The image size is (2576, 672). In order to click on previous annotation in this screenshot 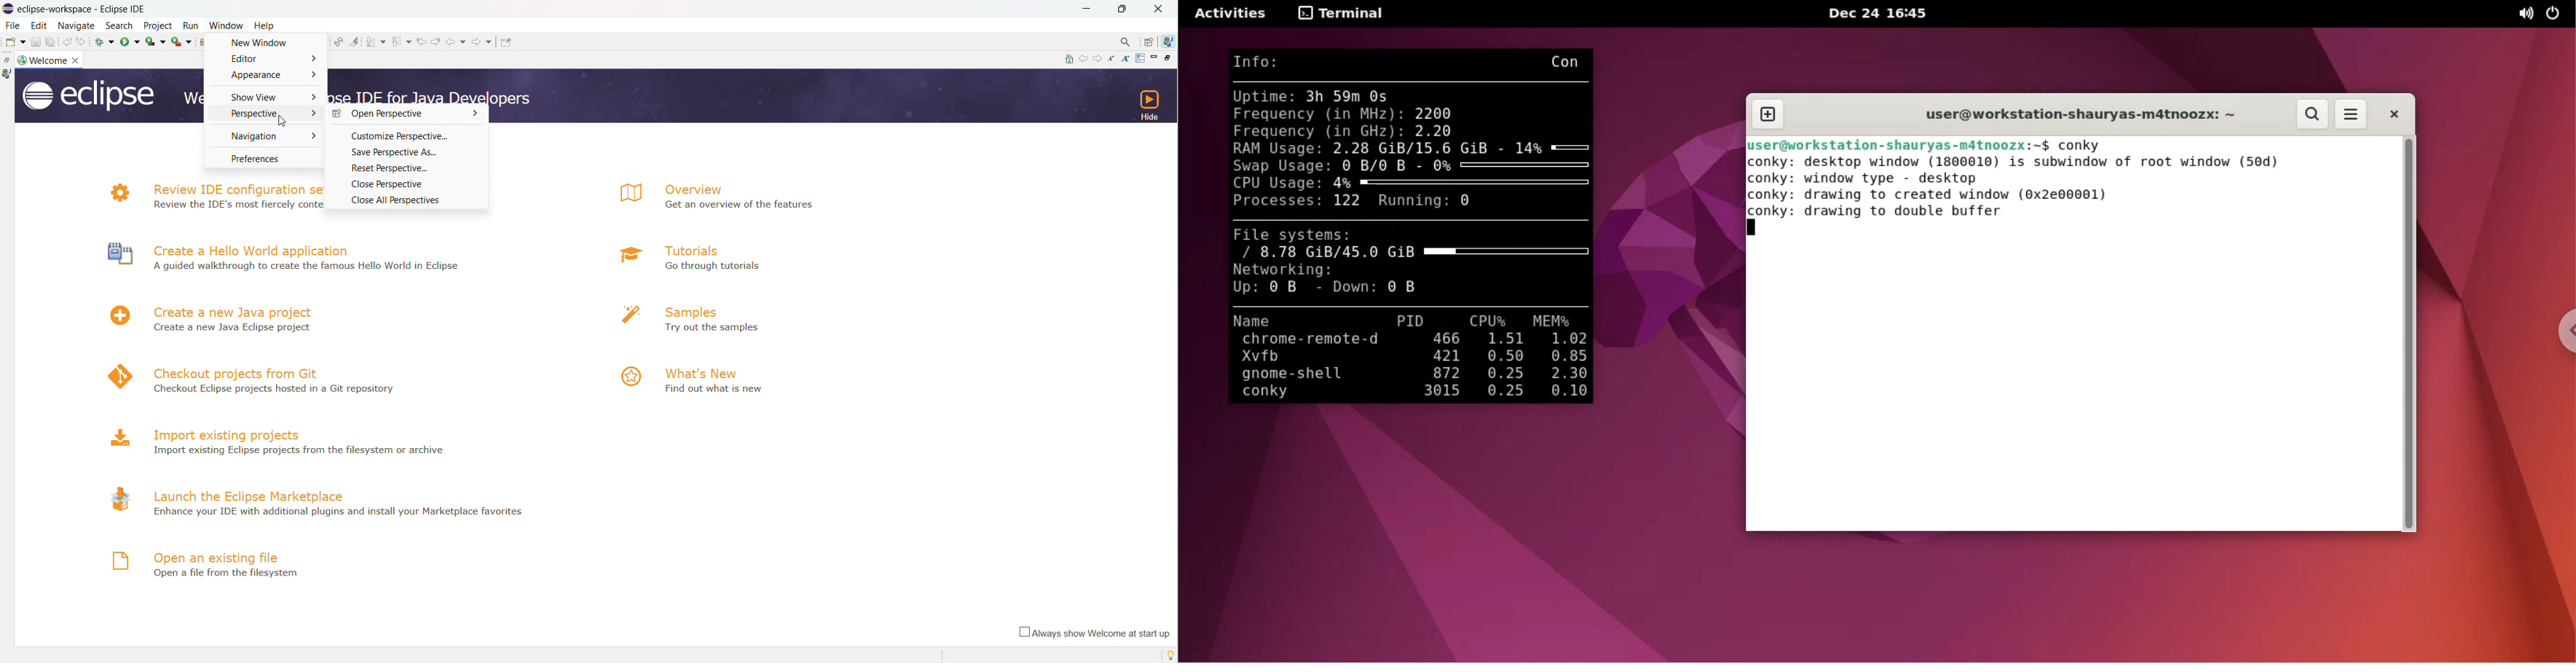, I will do `click(400, 42)`.